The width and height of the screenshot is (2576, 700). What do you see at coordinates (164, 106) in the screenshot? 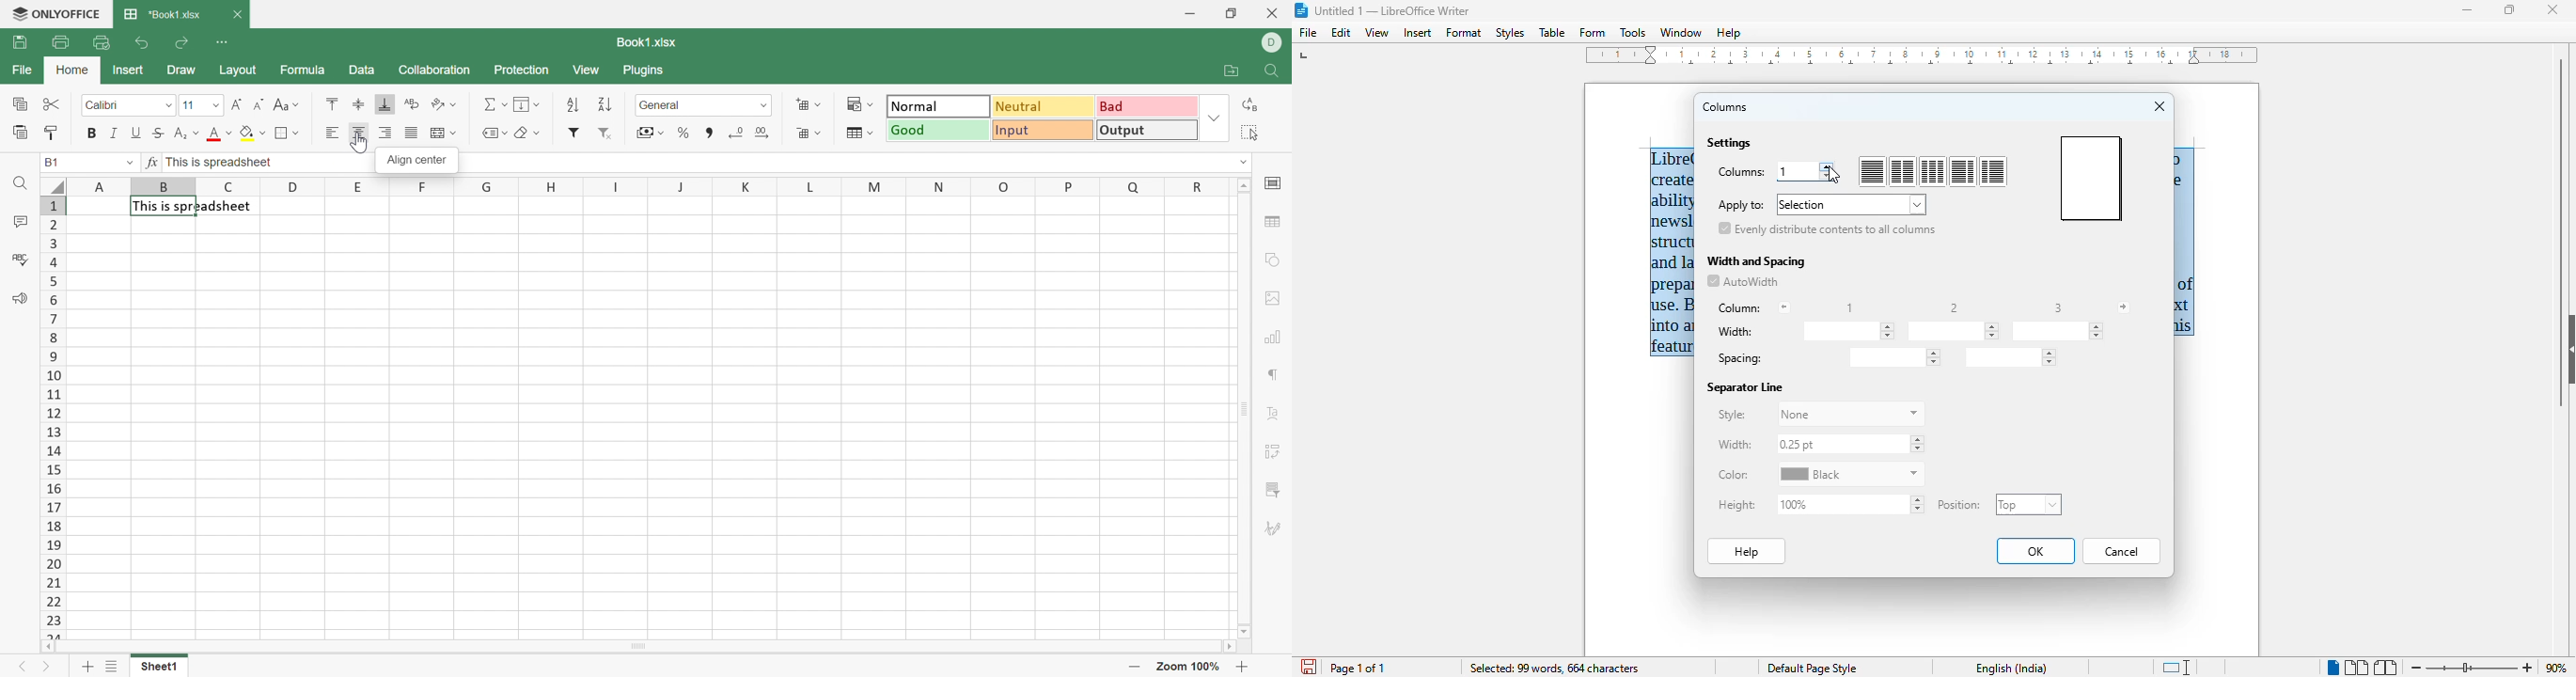
I see `Drop Down` at bounding box center [164, 106].